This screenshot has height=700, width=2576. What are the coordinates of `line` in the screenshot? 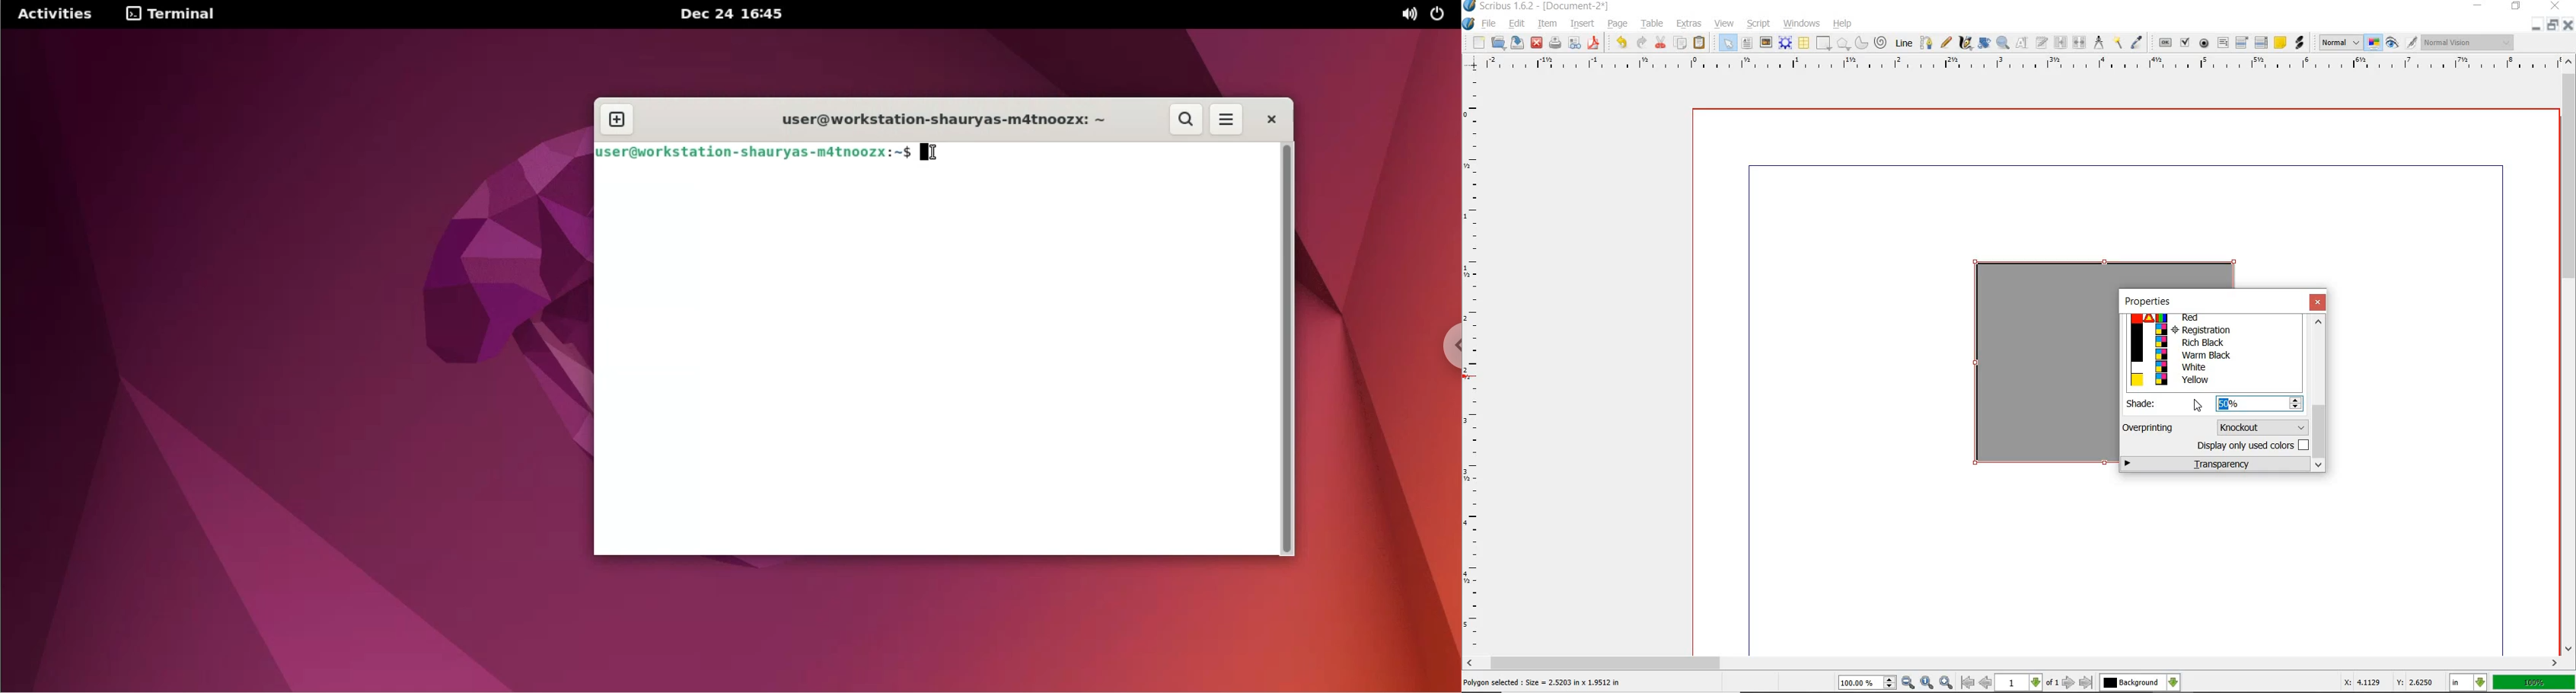 It's located at (1904, 42).